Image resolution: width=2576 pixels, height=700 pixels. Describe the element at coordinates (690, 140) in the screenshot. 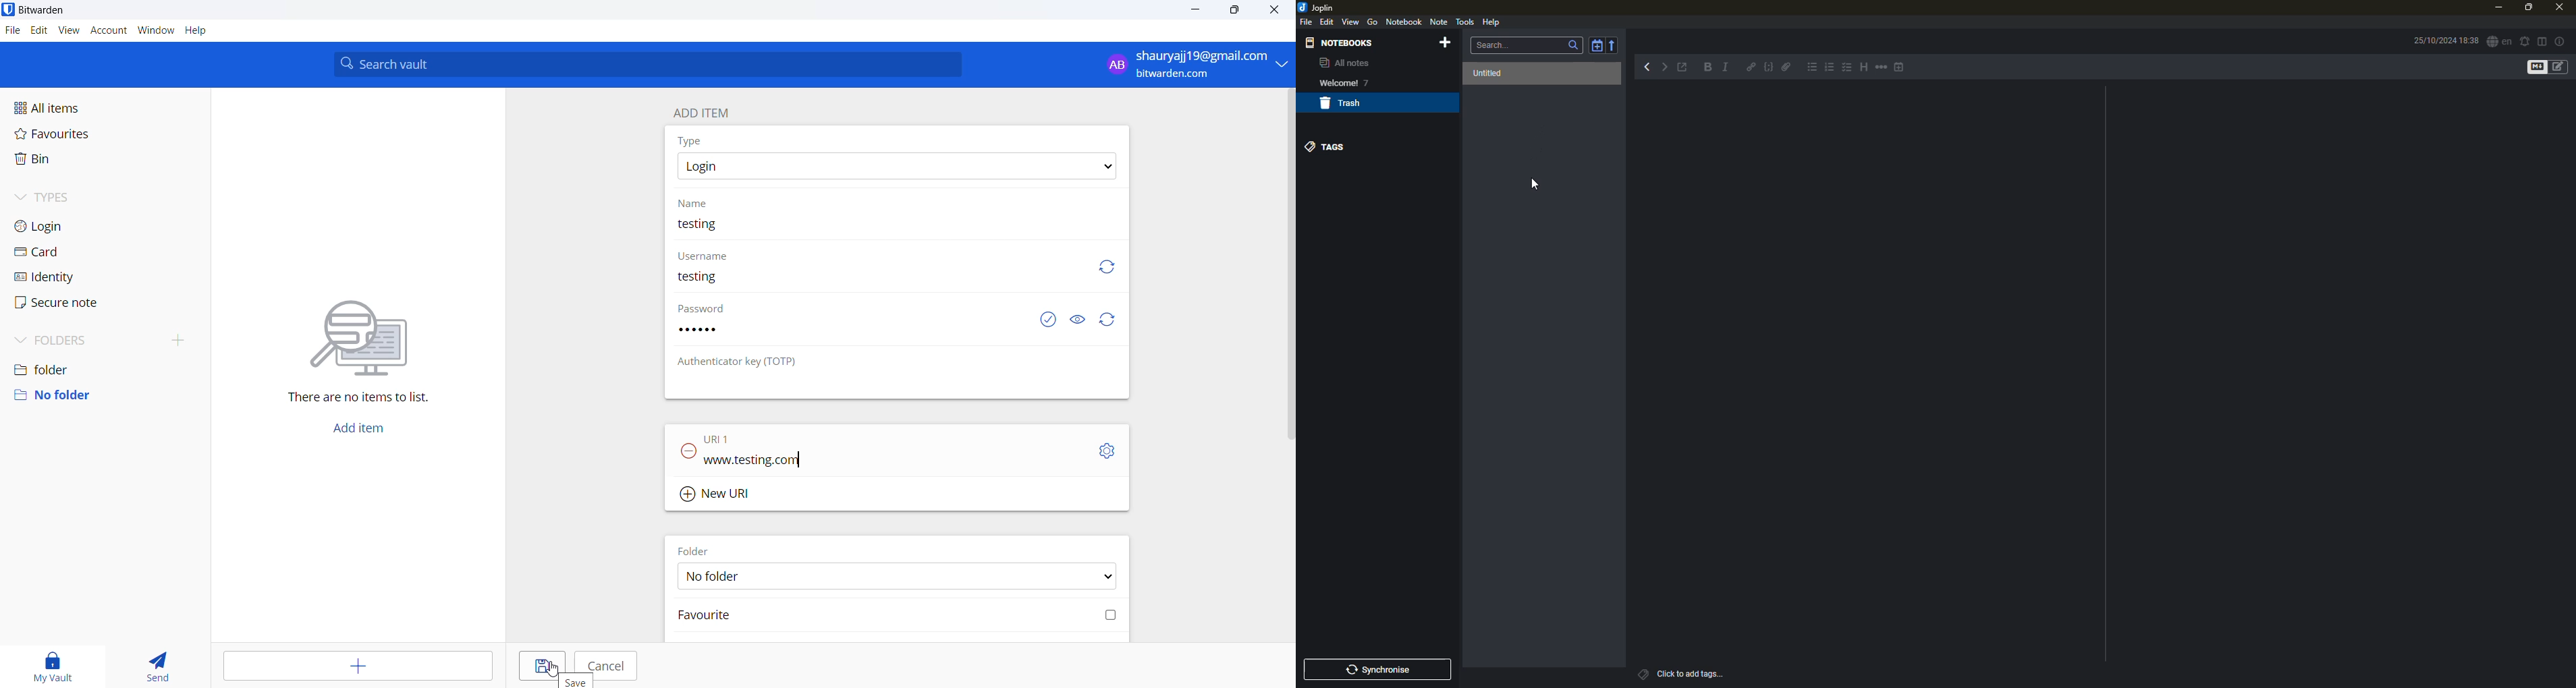

I see `type heading` at that location.